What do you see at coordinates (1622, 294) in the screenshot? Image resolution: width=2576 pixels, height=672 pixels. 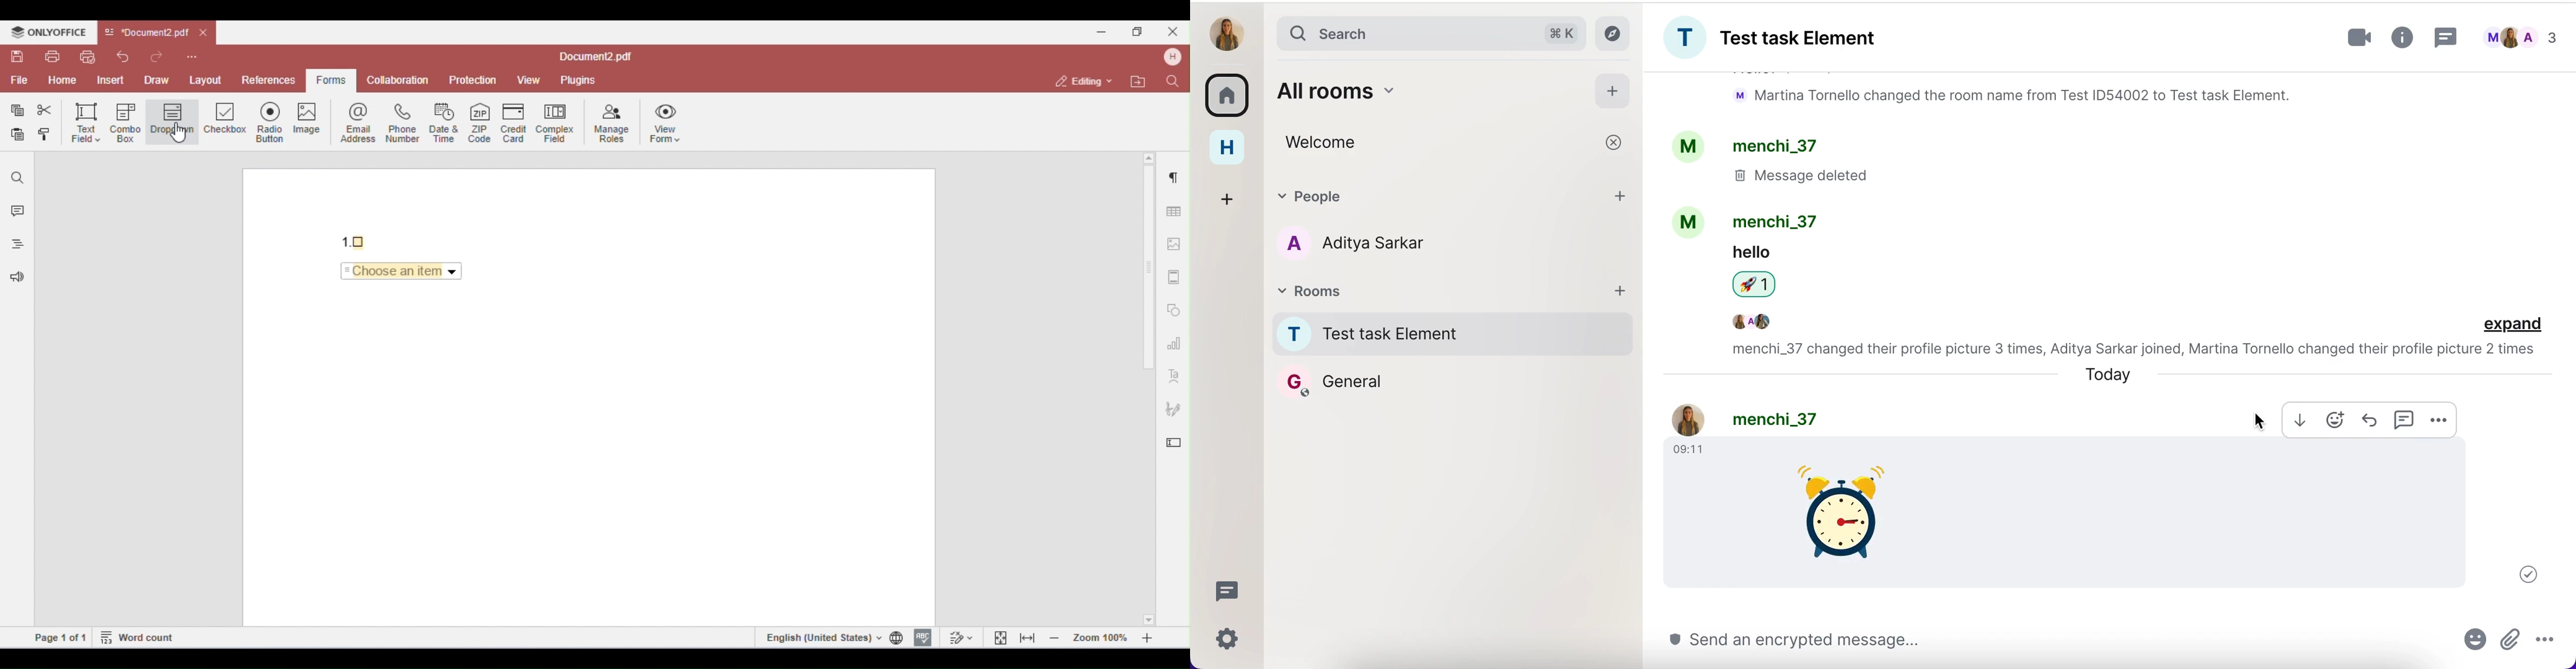 I see `add` at bounding box center [1622, 294].